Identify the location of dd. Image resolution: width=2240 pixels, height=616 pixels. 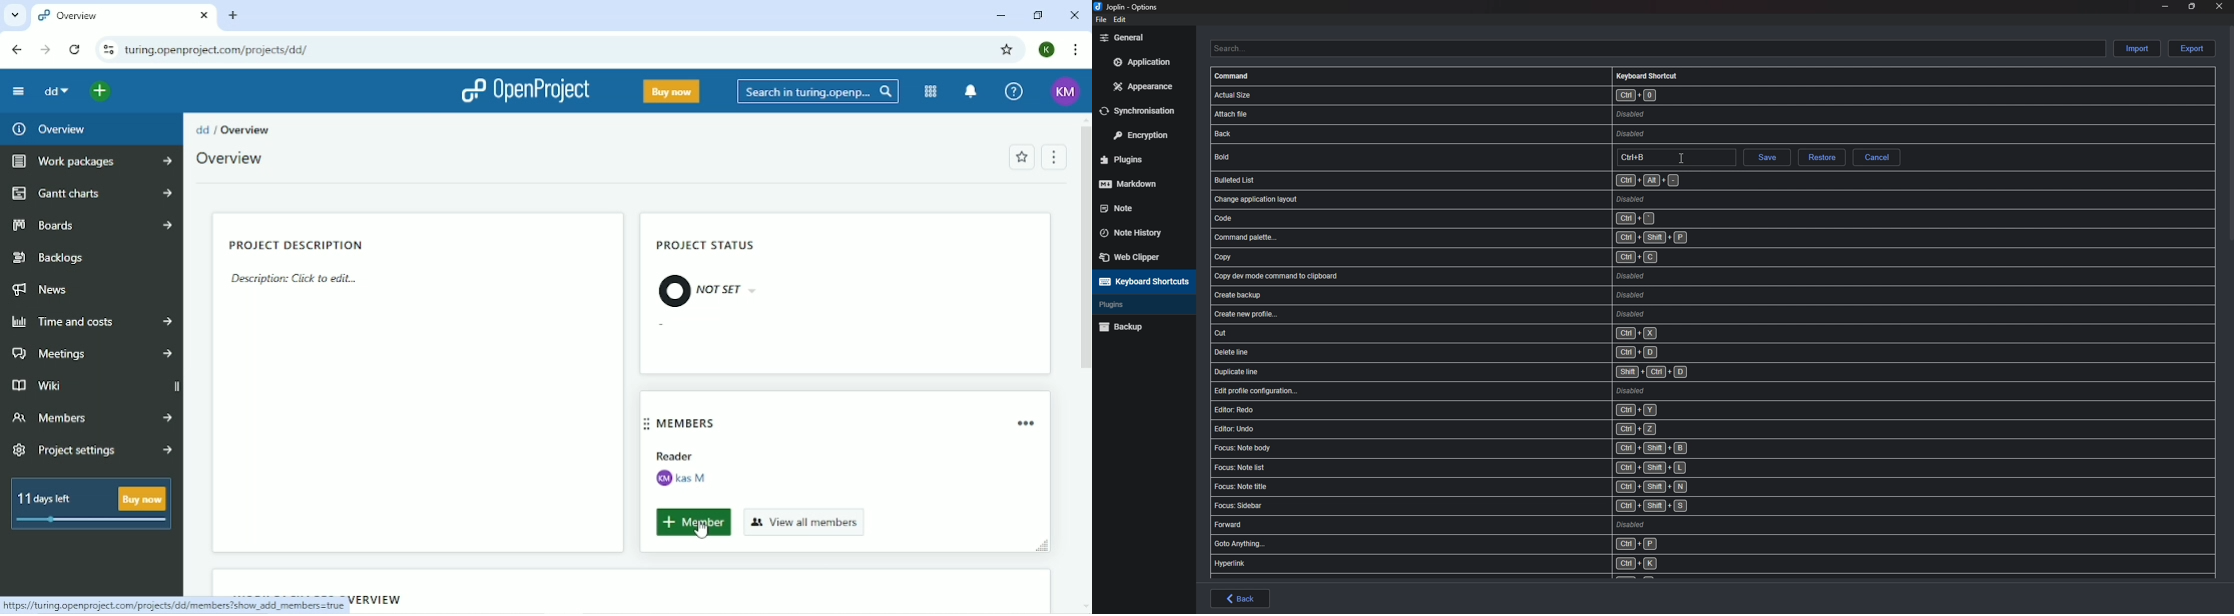
(58, 92).